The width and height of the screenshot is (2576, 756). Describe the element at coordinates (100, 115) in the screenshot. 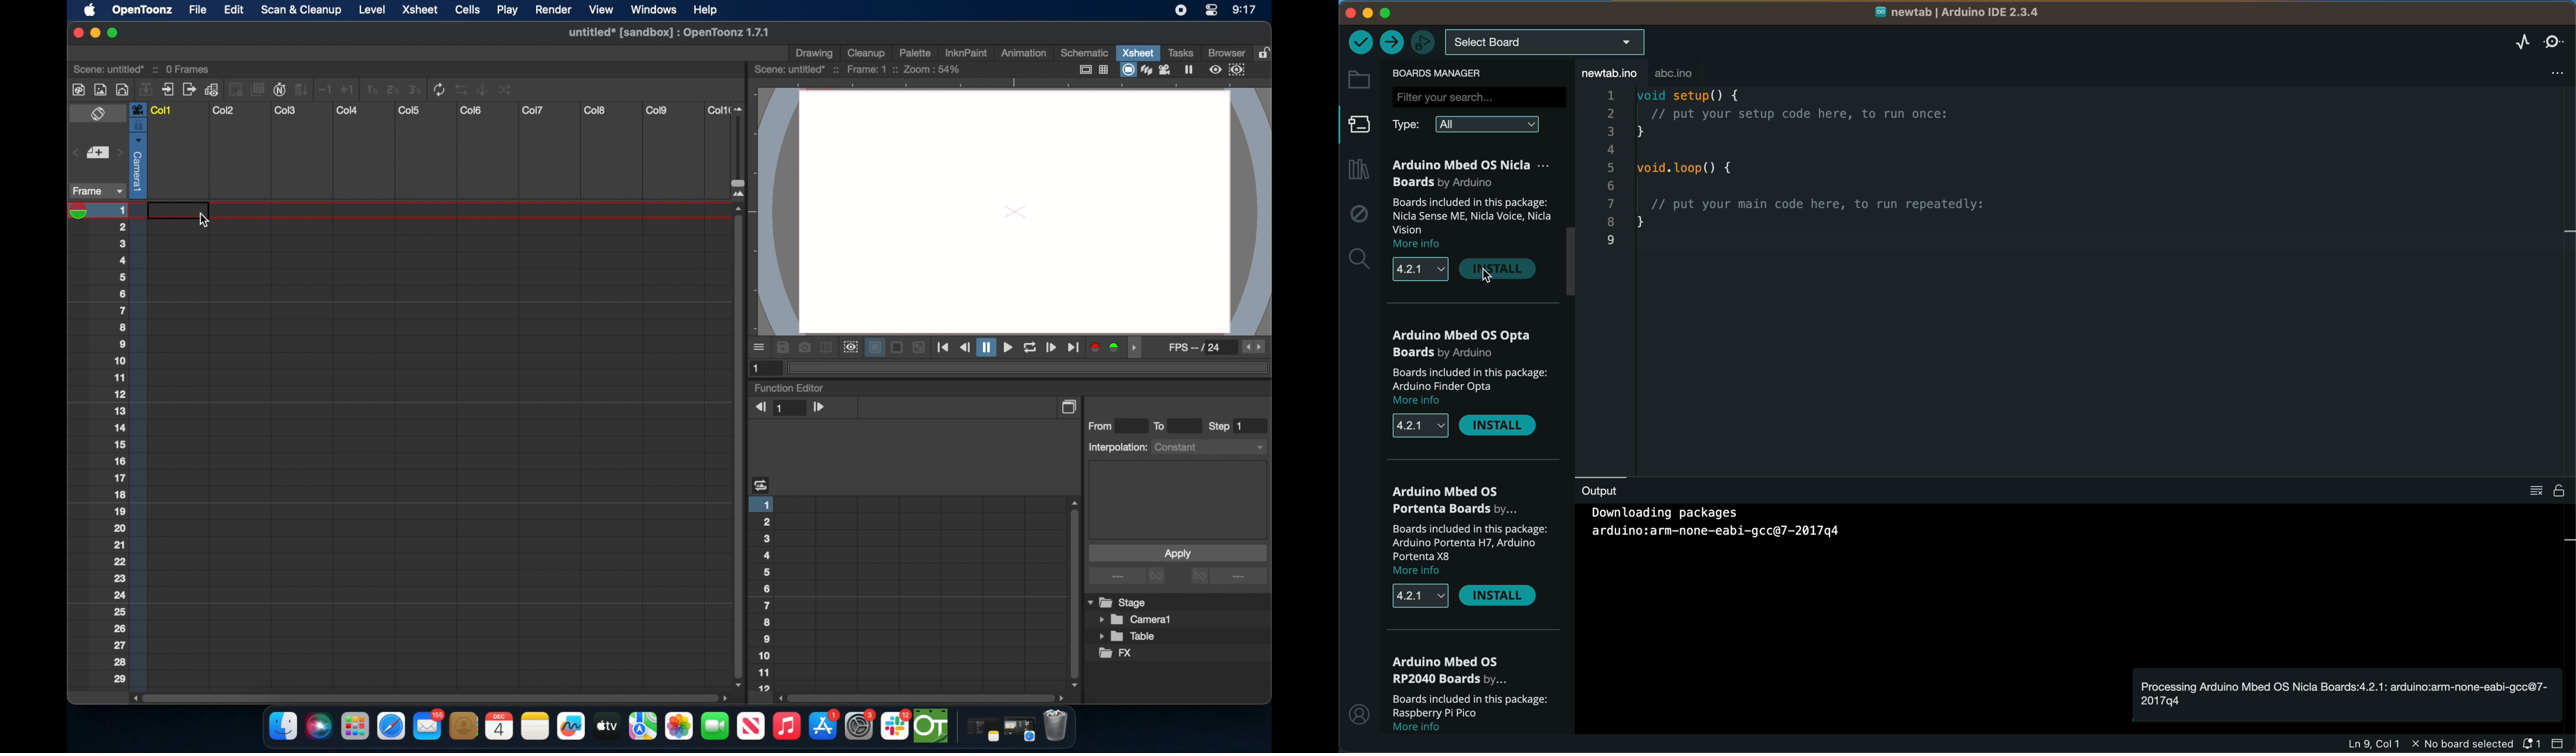

I see `toggle x sheet` at that location.